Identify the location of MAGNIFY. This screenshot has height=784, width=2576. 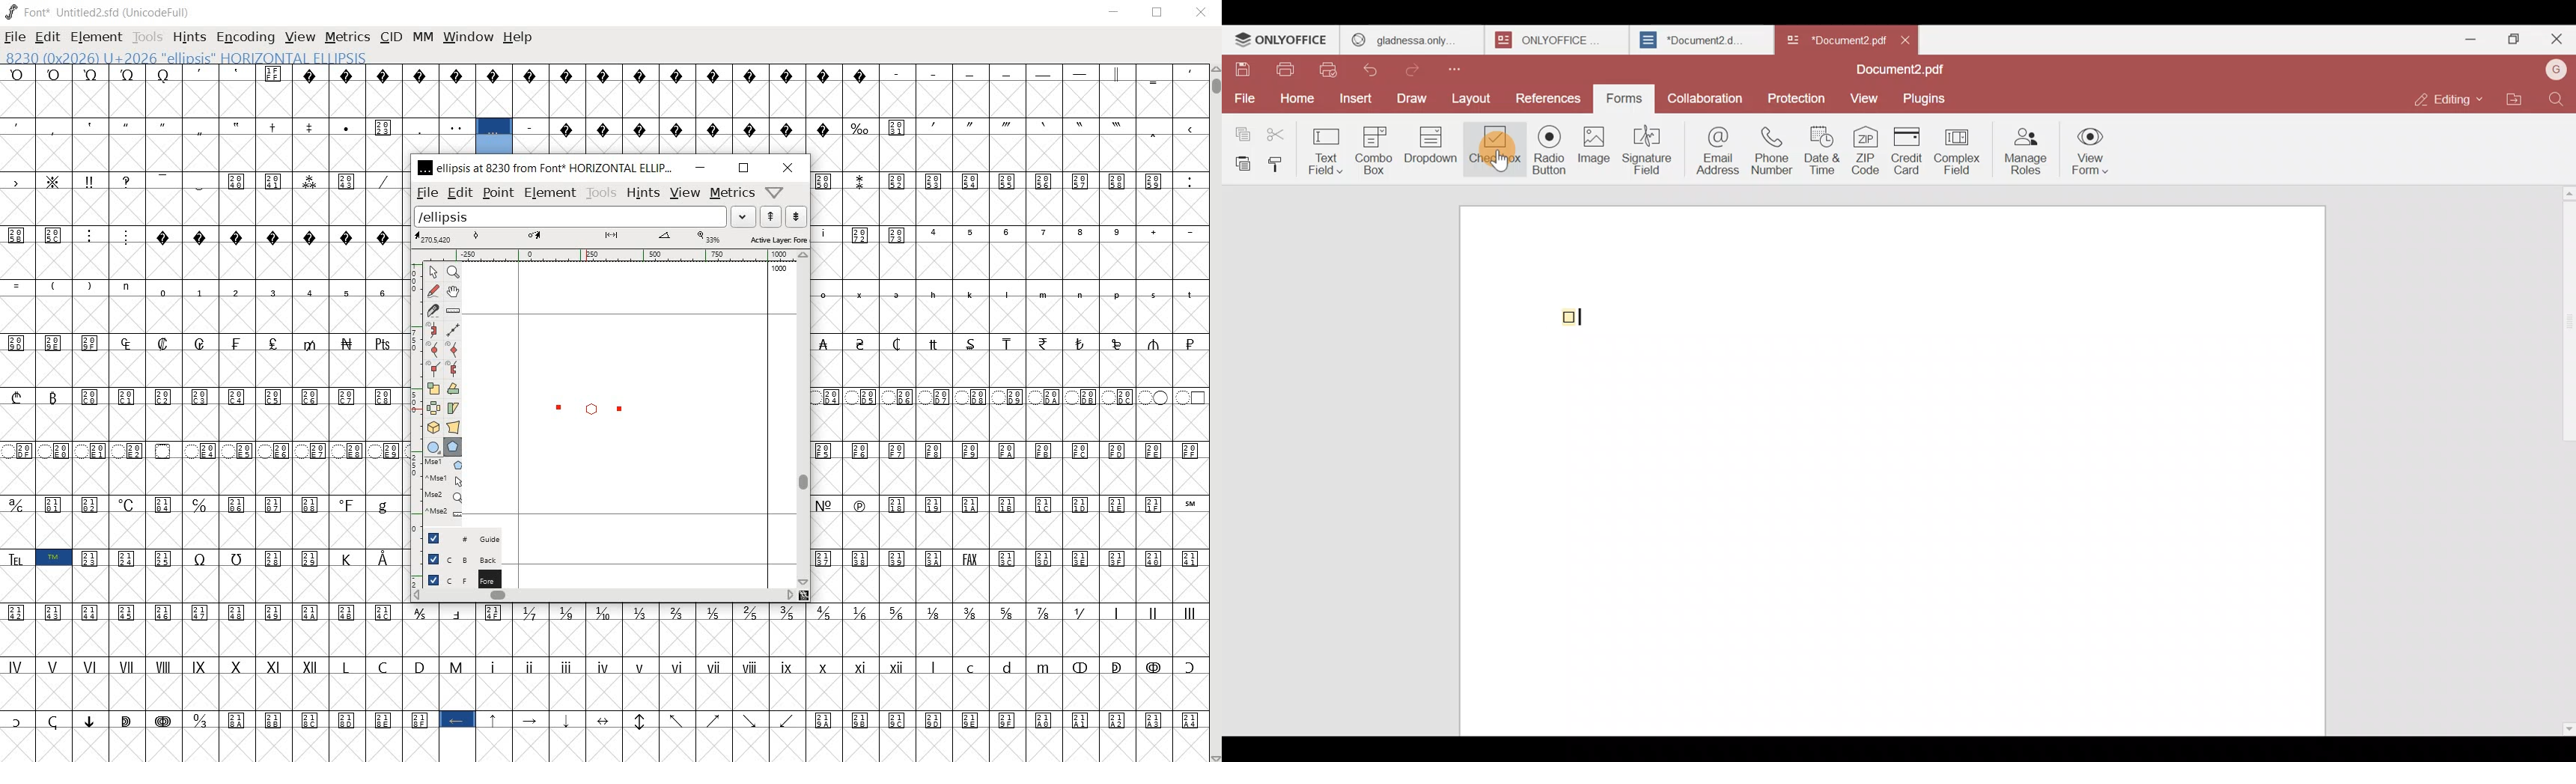
(453, 272).